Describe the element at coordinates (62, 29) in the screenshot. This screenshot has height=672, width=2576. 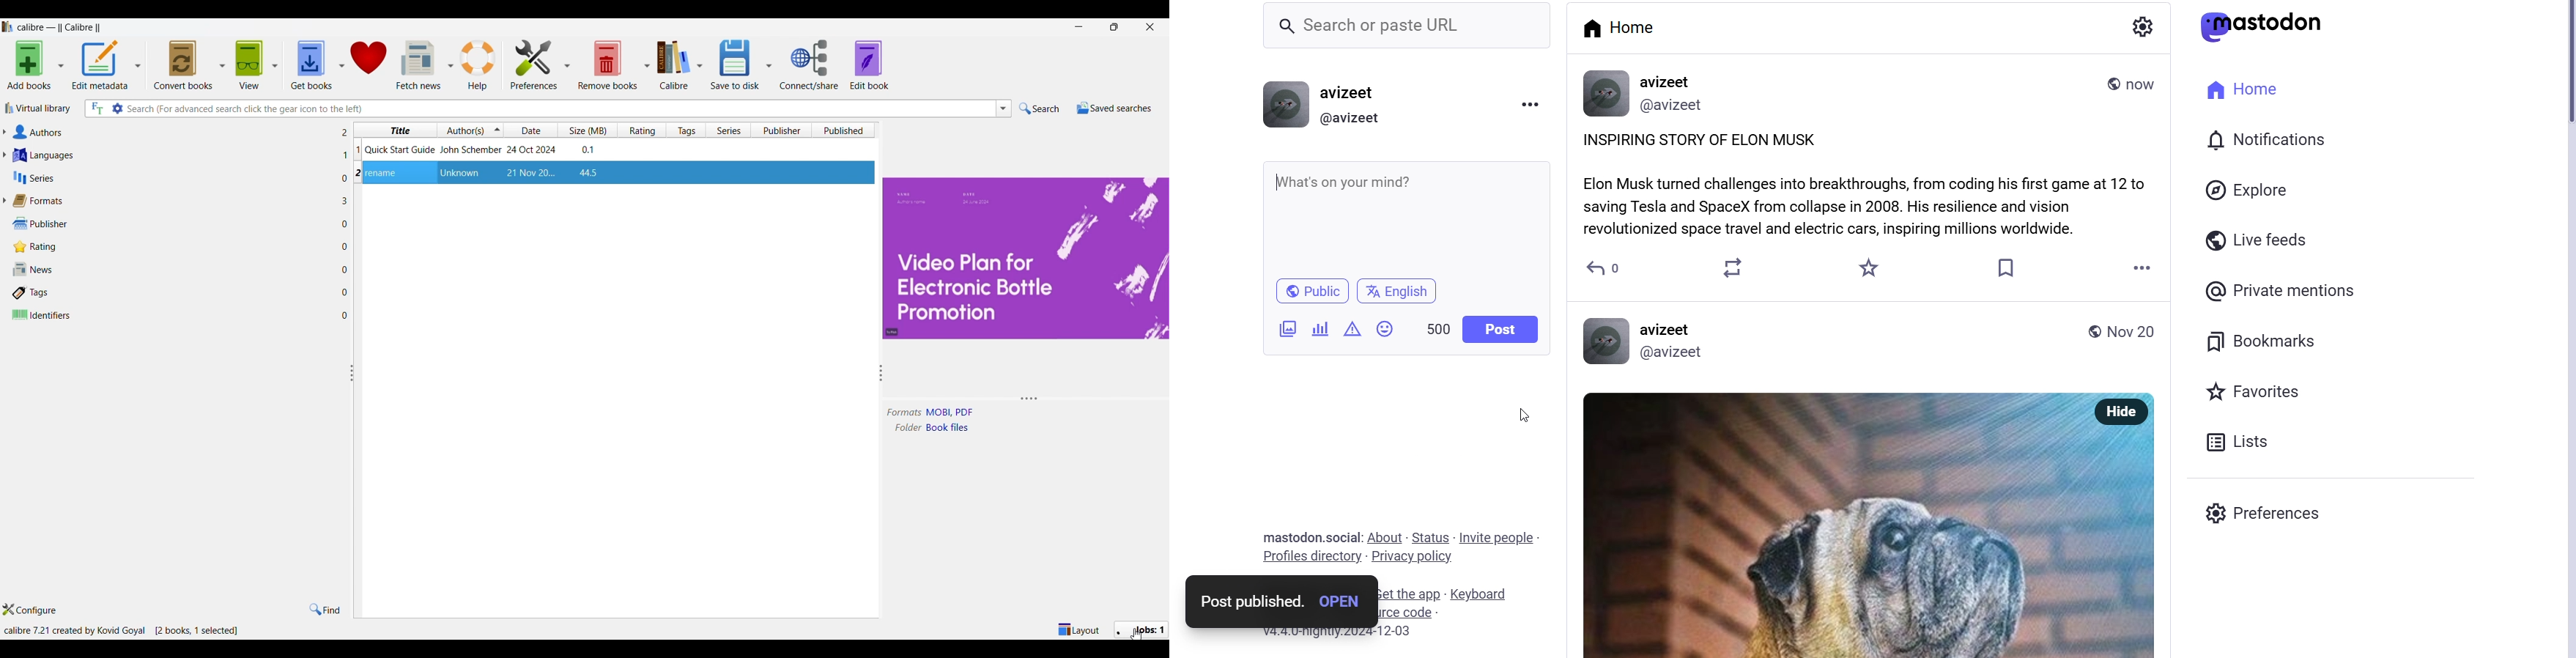
I see `Software name` at that location.